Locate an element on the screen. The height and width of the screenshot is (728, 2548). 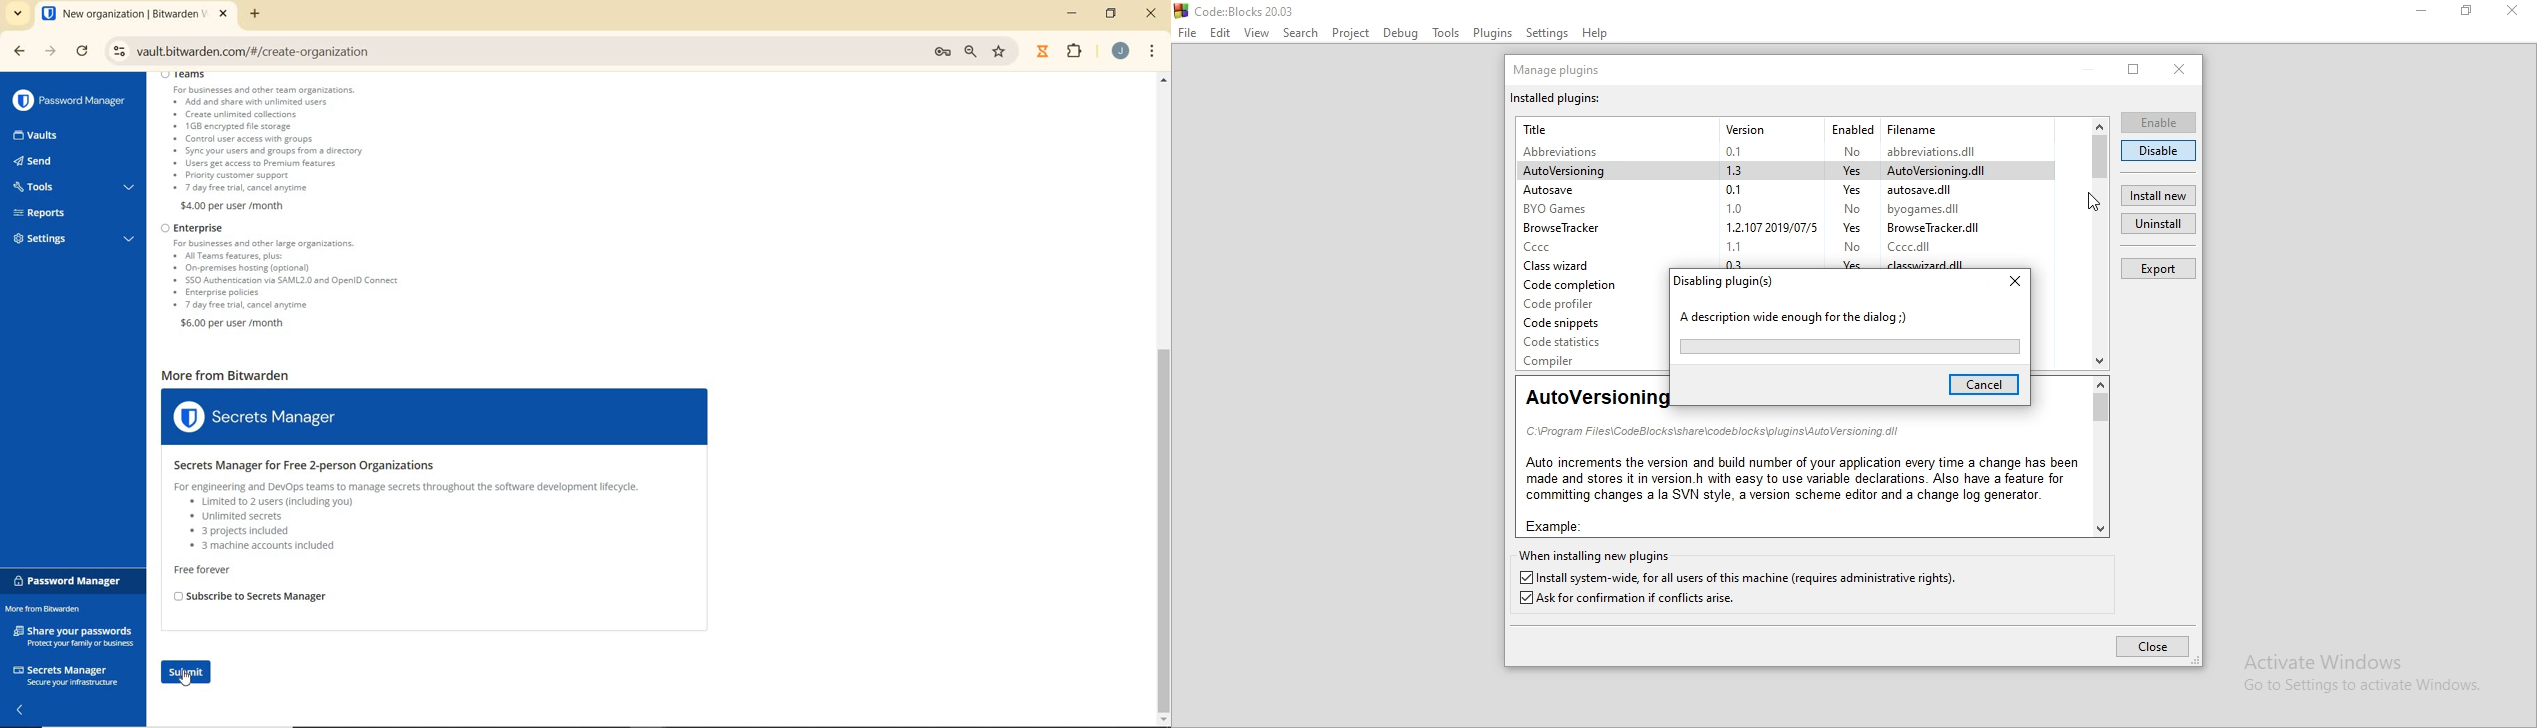
installed plugins is located at coordinates (1557, 98).